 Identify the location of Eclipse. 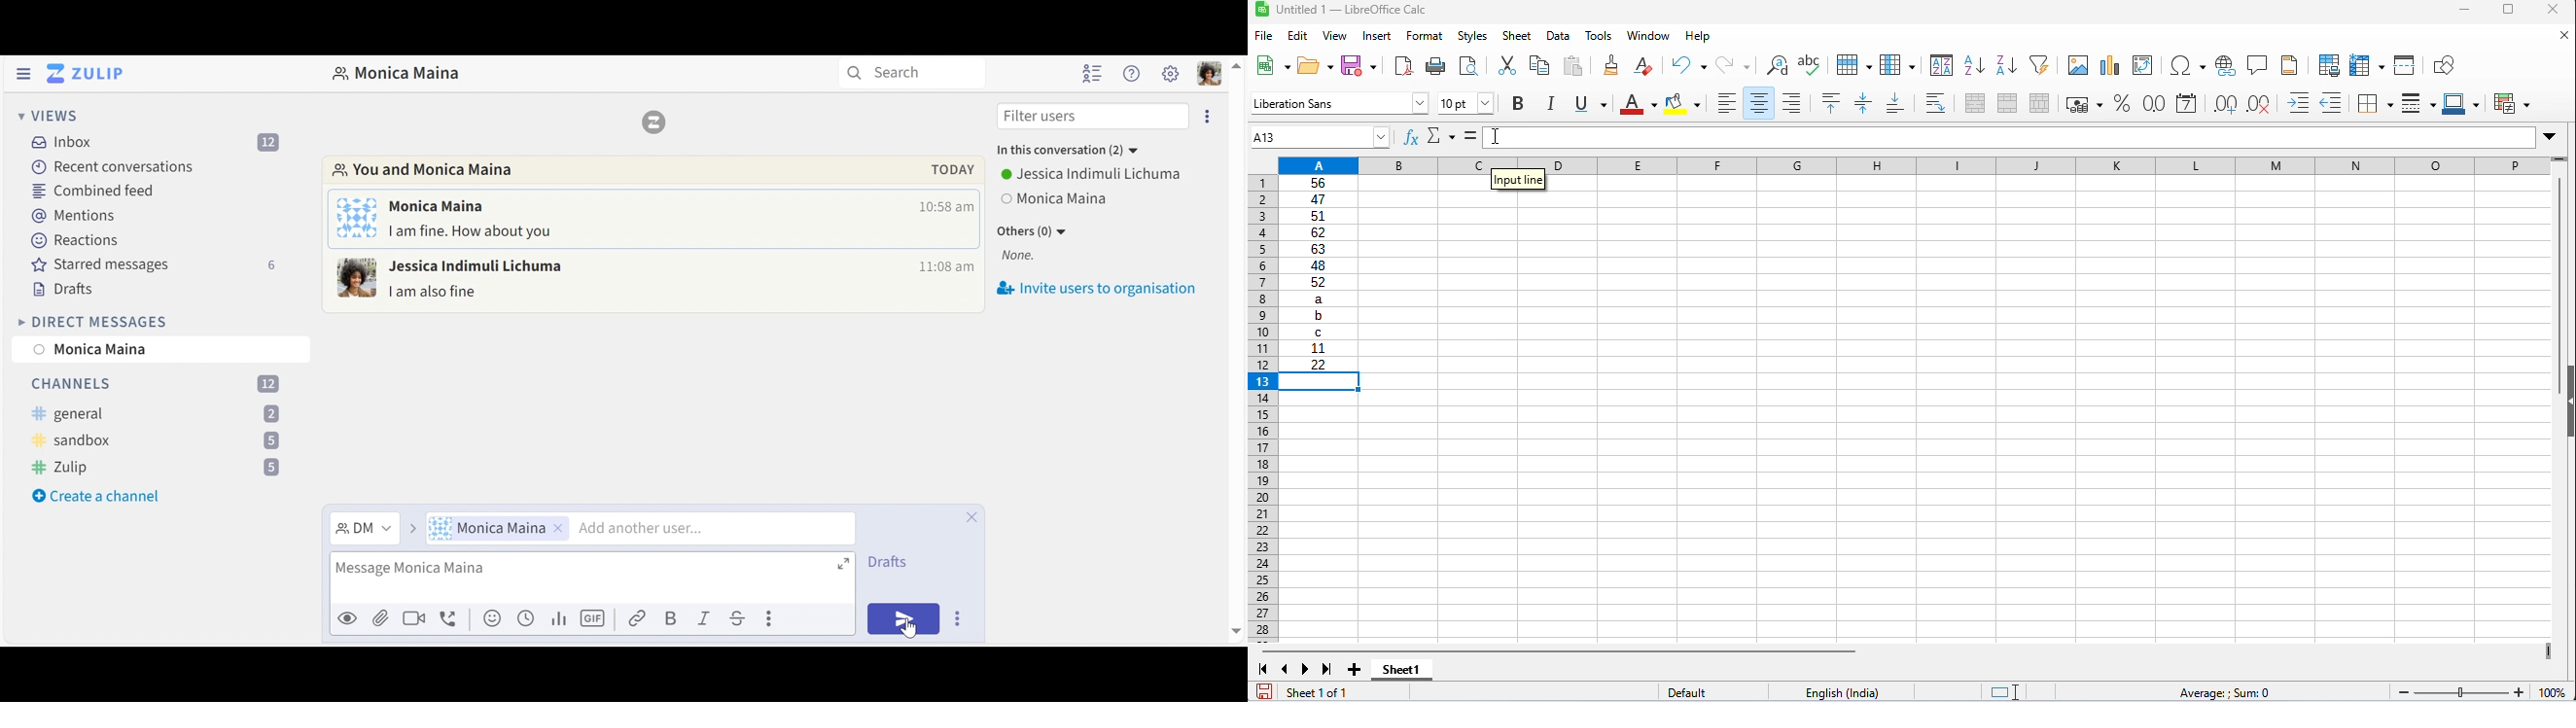
(1206, 116).